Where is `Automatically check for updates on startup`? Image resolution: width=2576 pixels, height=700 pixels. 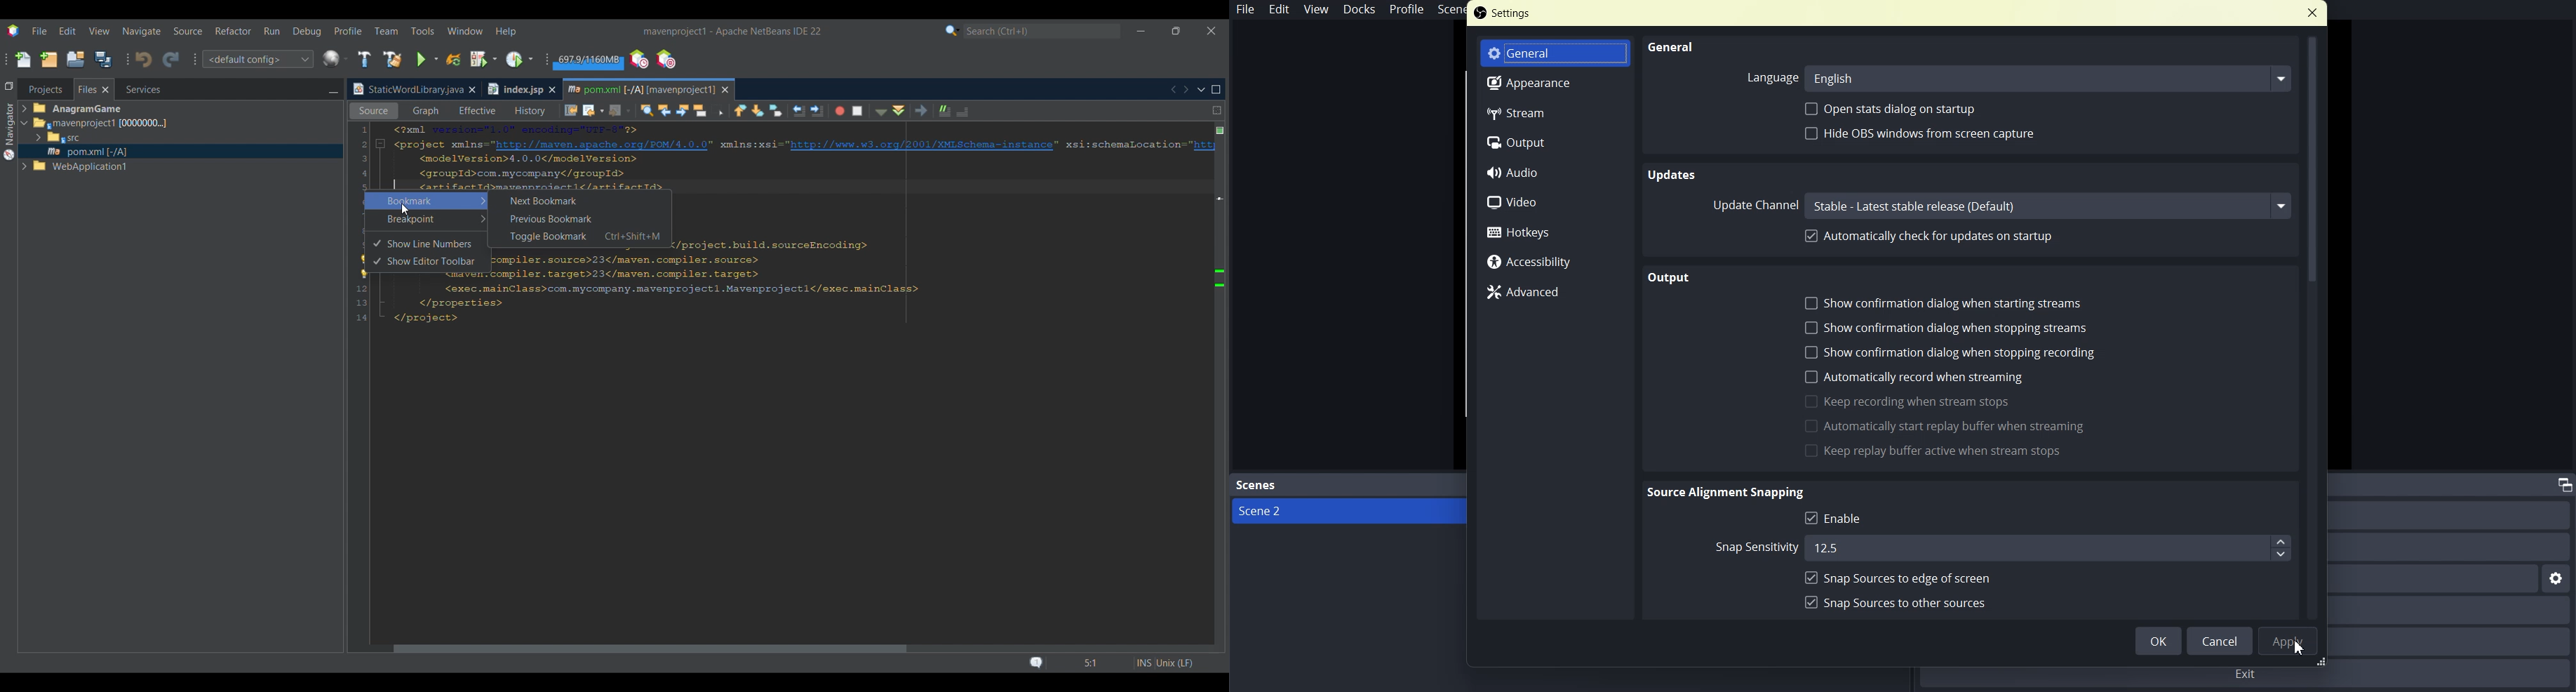
Automatically check for updates on startup is located at coordinates (1928, 235).